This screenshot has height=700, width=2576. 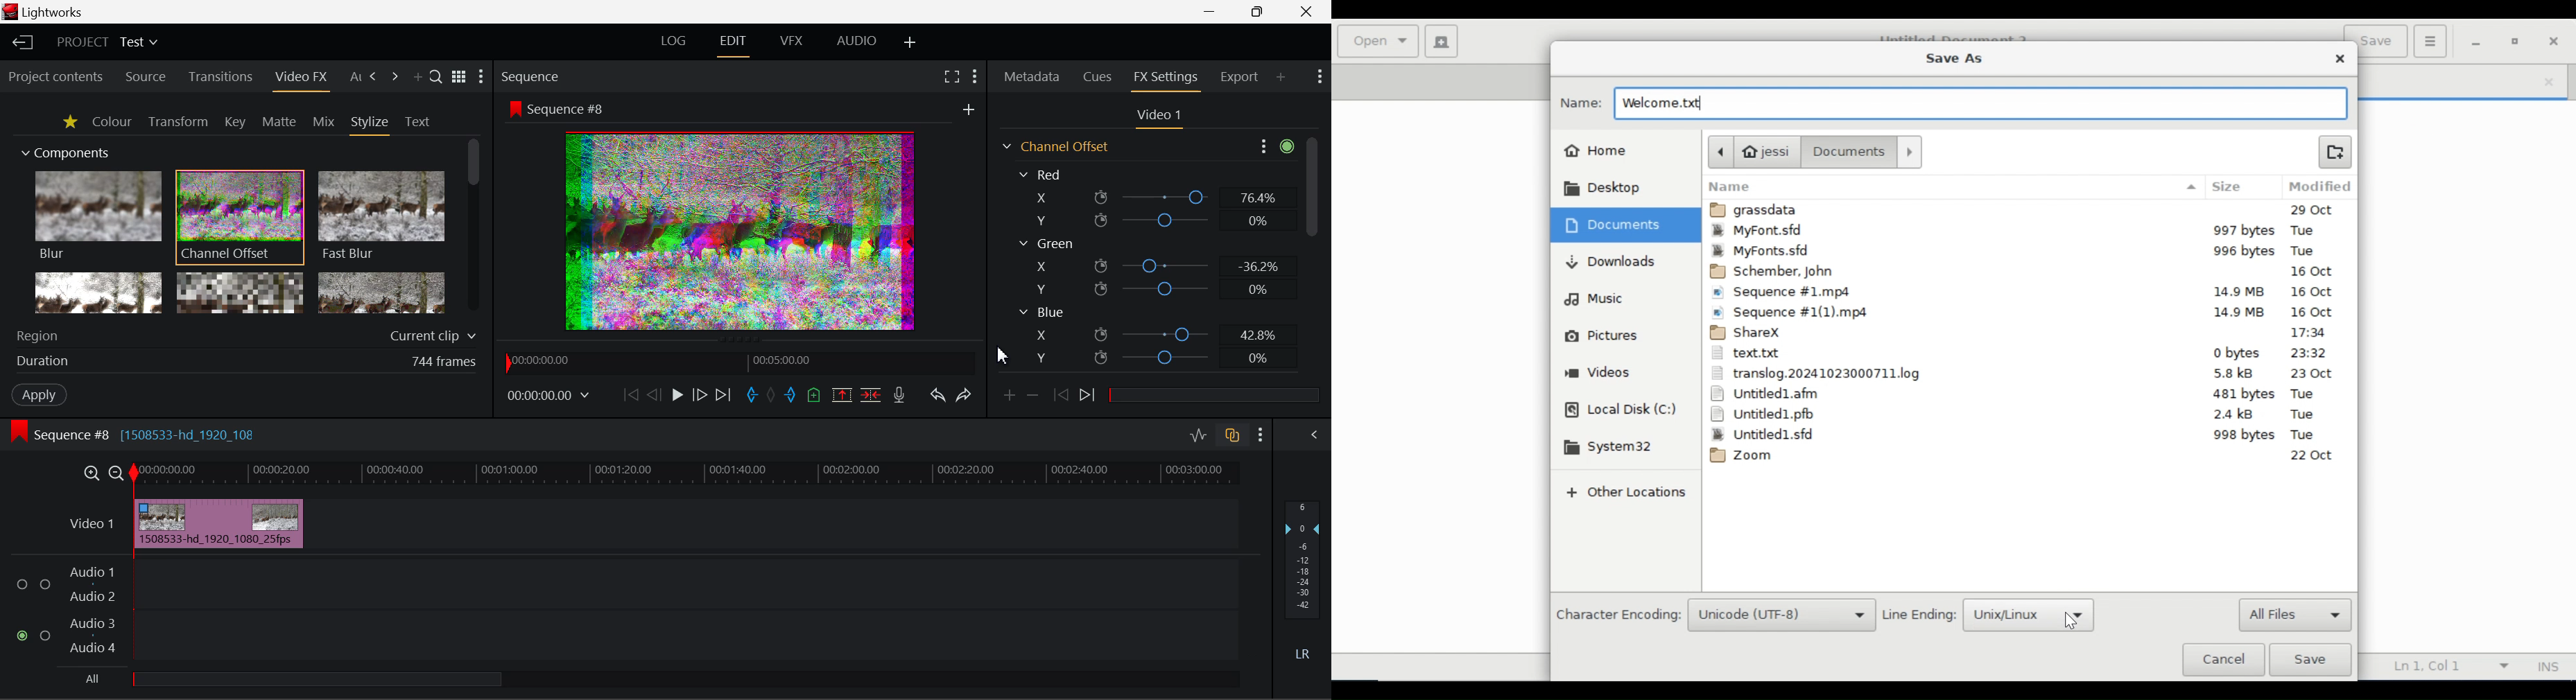 I want to click on Show Audio Mix, so click(x=1306, y=435).